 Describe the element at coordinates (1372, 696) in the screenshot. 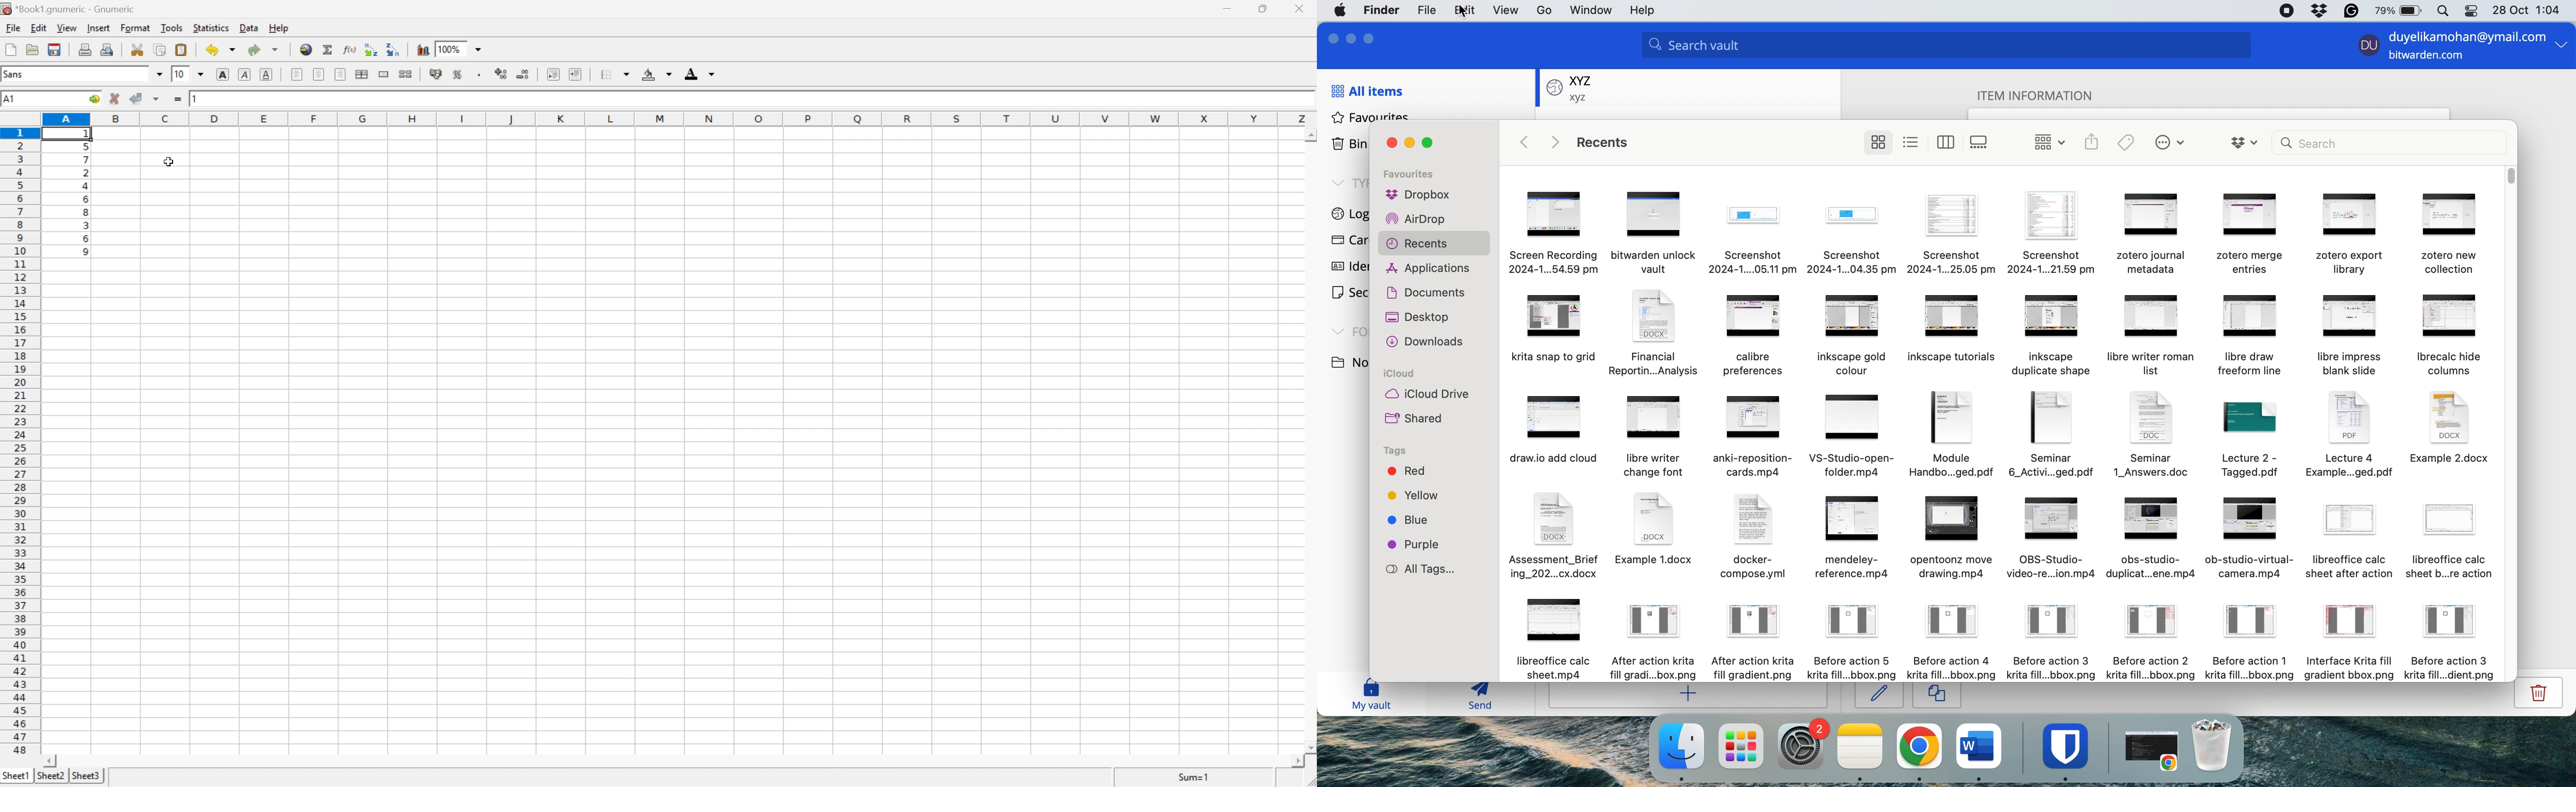

I see `my vault` at that location.